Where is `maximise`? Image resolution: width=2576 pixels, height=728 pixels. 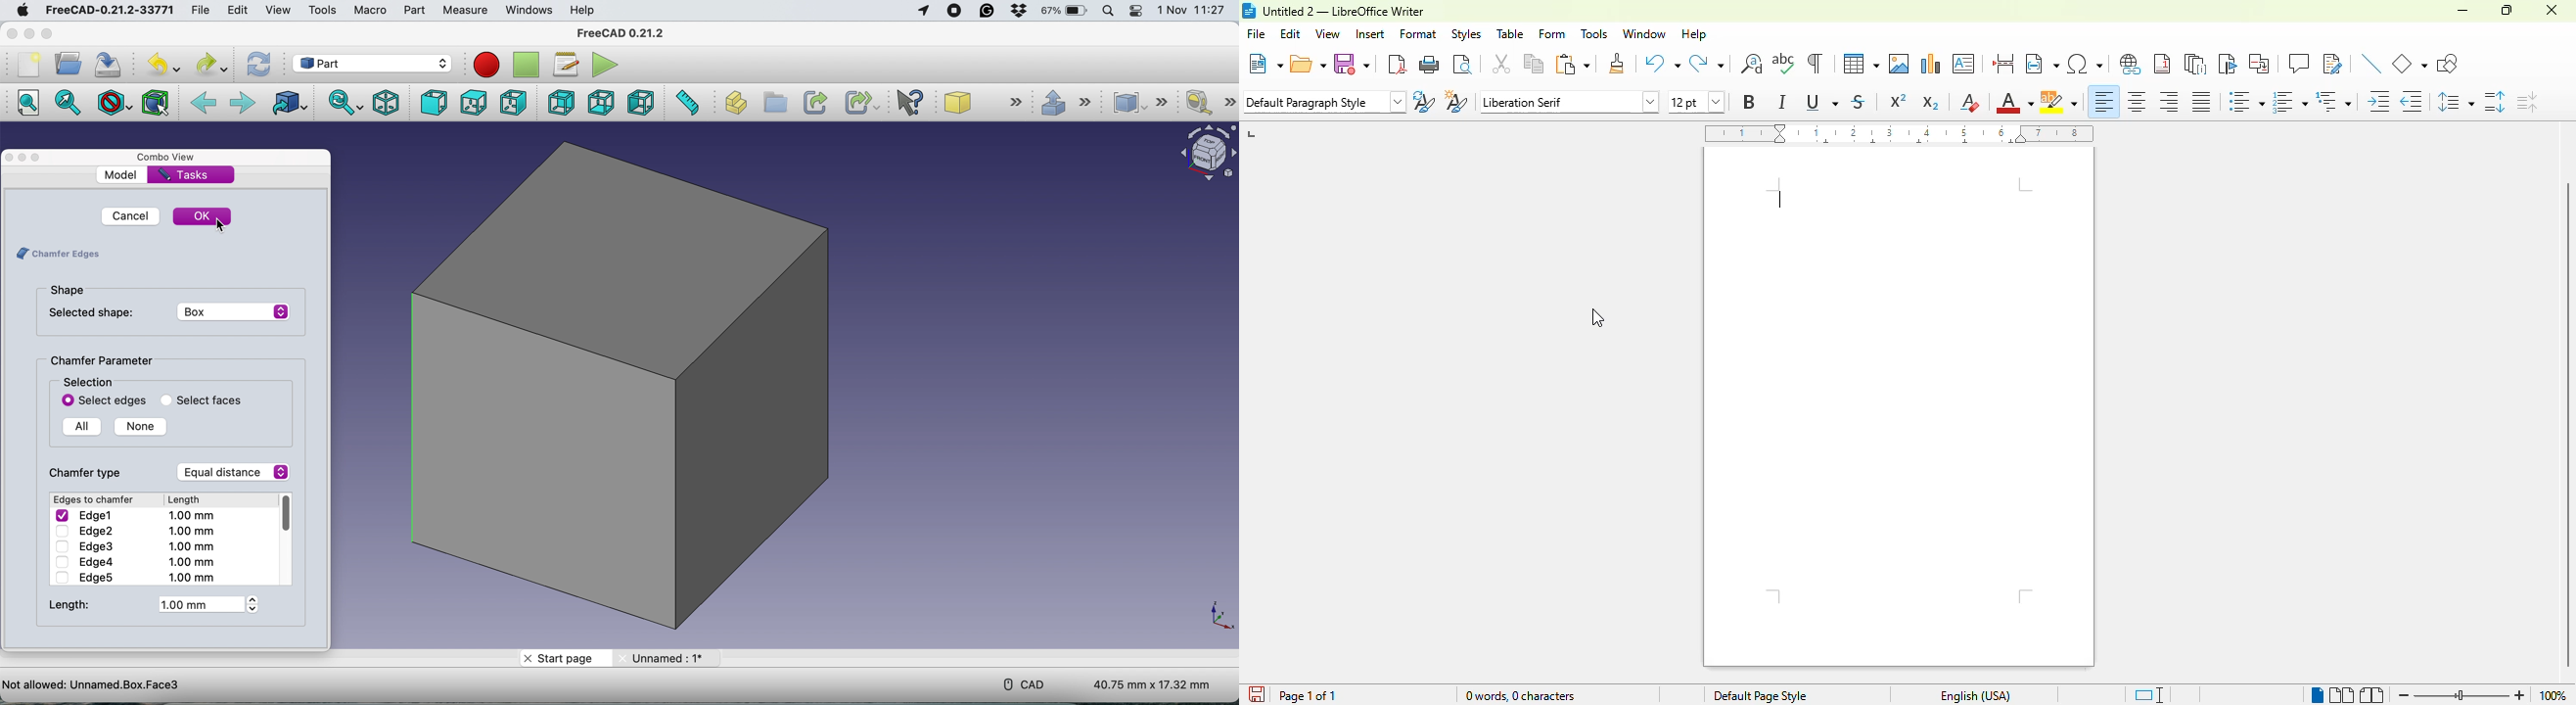 maximise is located at coordinates (38, 159).